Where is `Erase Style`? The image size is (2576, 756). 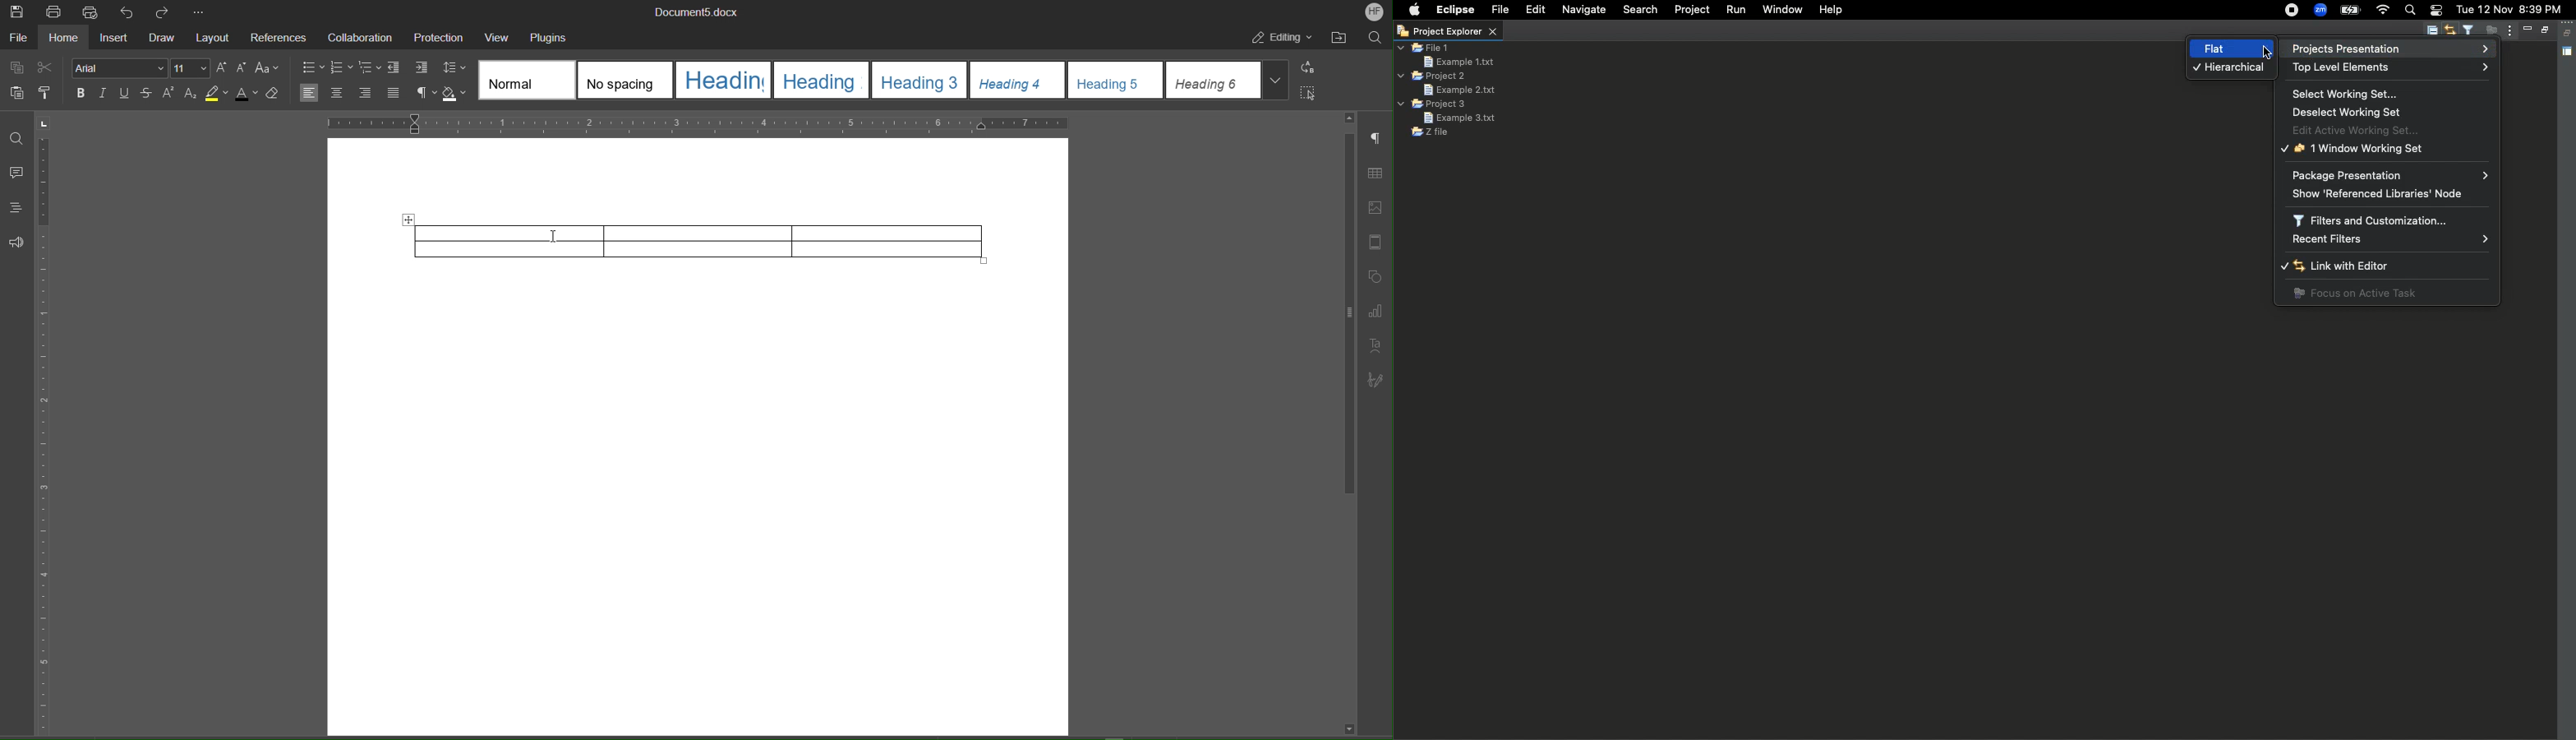
Erase Style is located at coordinates (275, 93).